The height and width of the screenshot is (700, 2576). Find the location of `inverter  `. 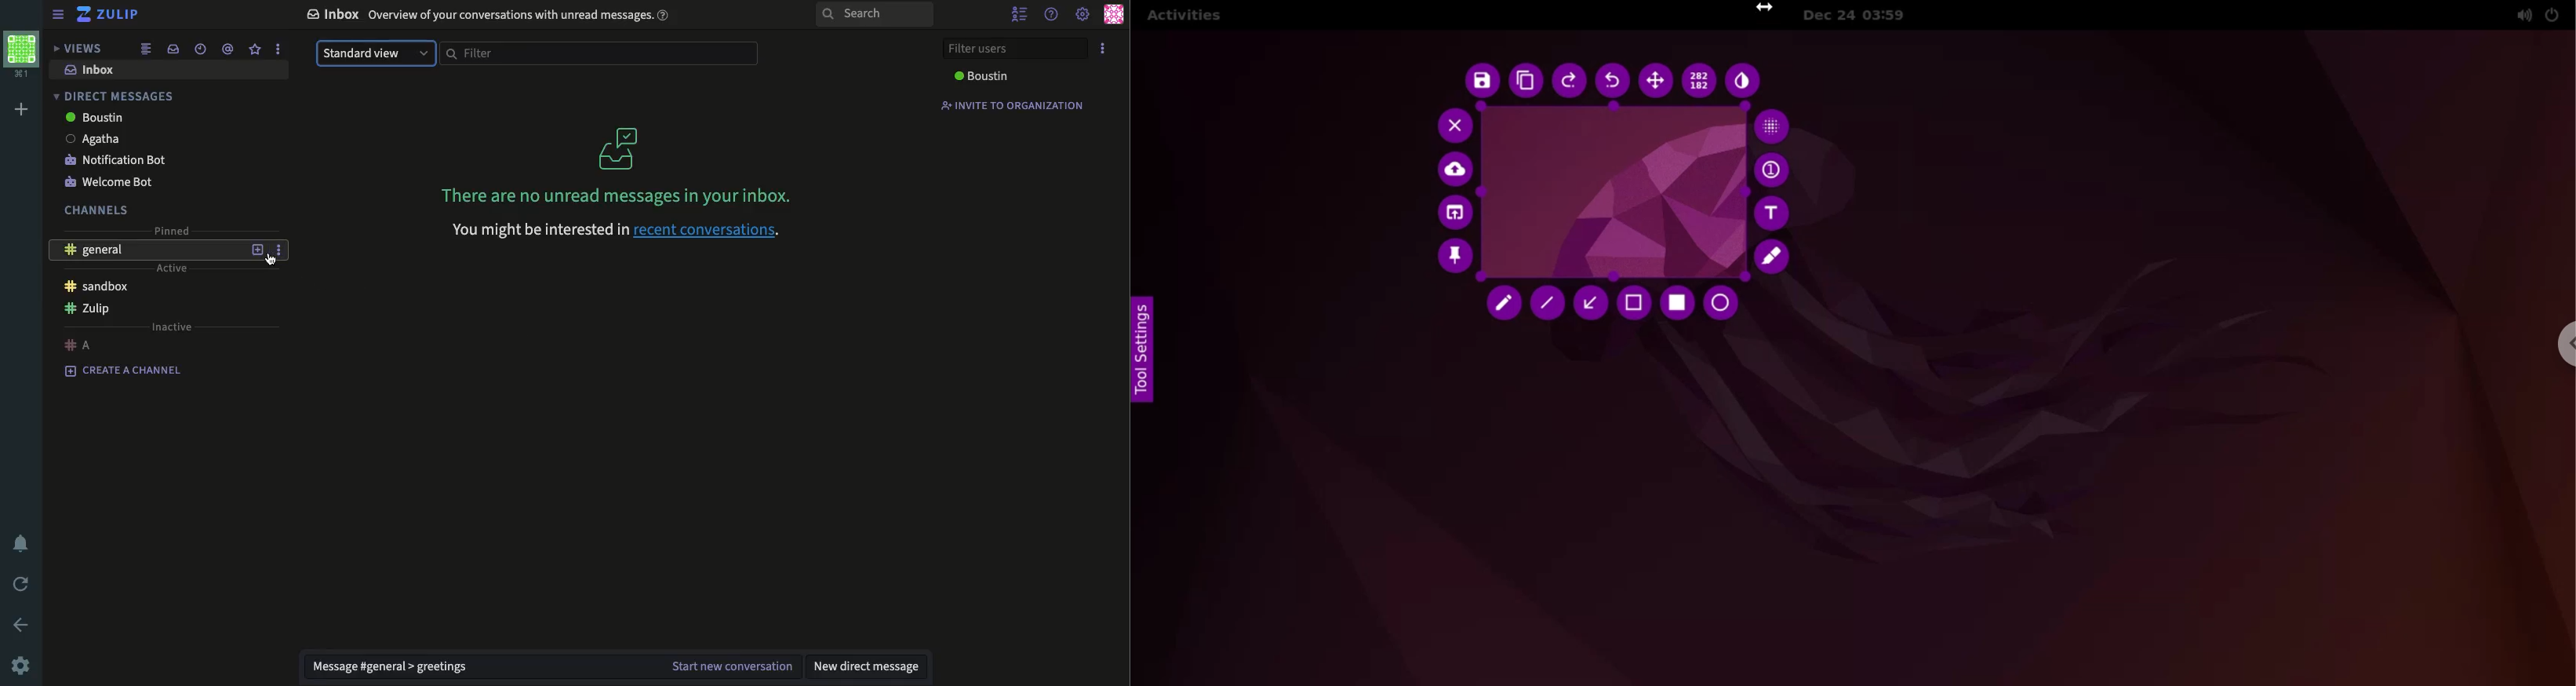

inverter   is located at coordinates (1745, 79).